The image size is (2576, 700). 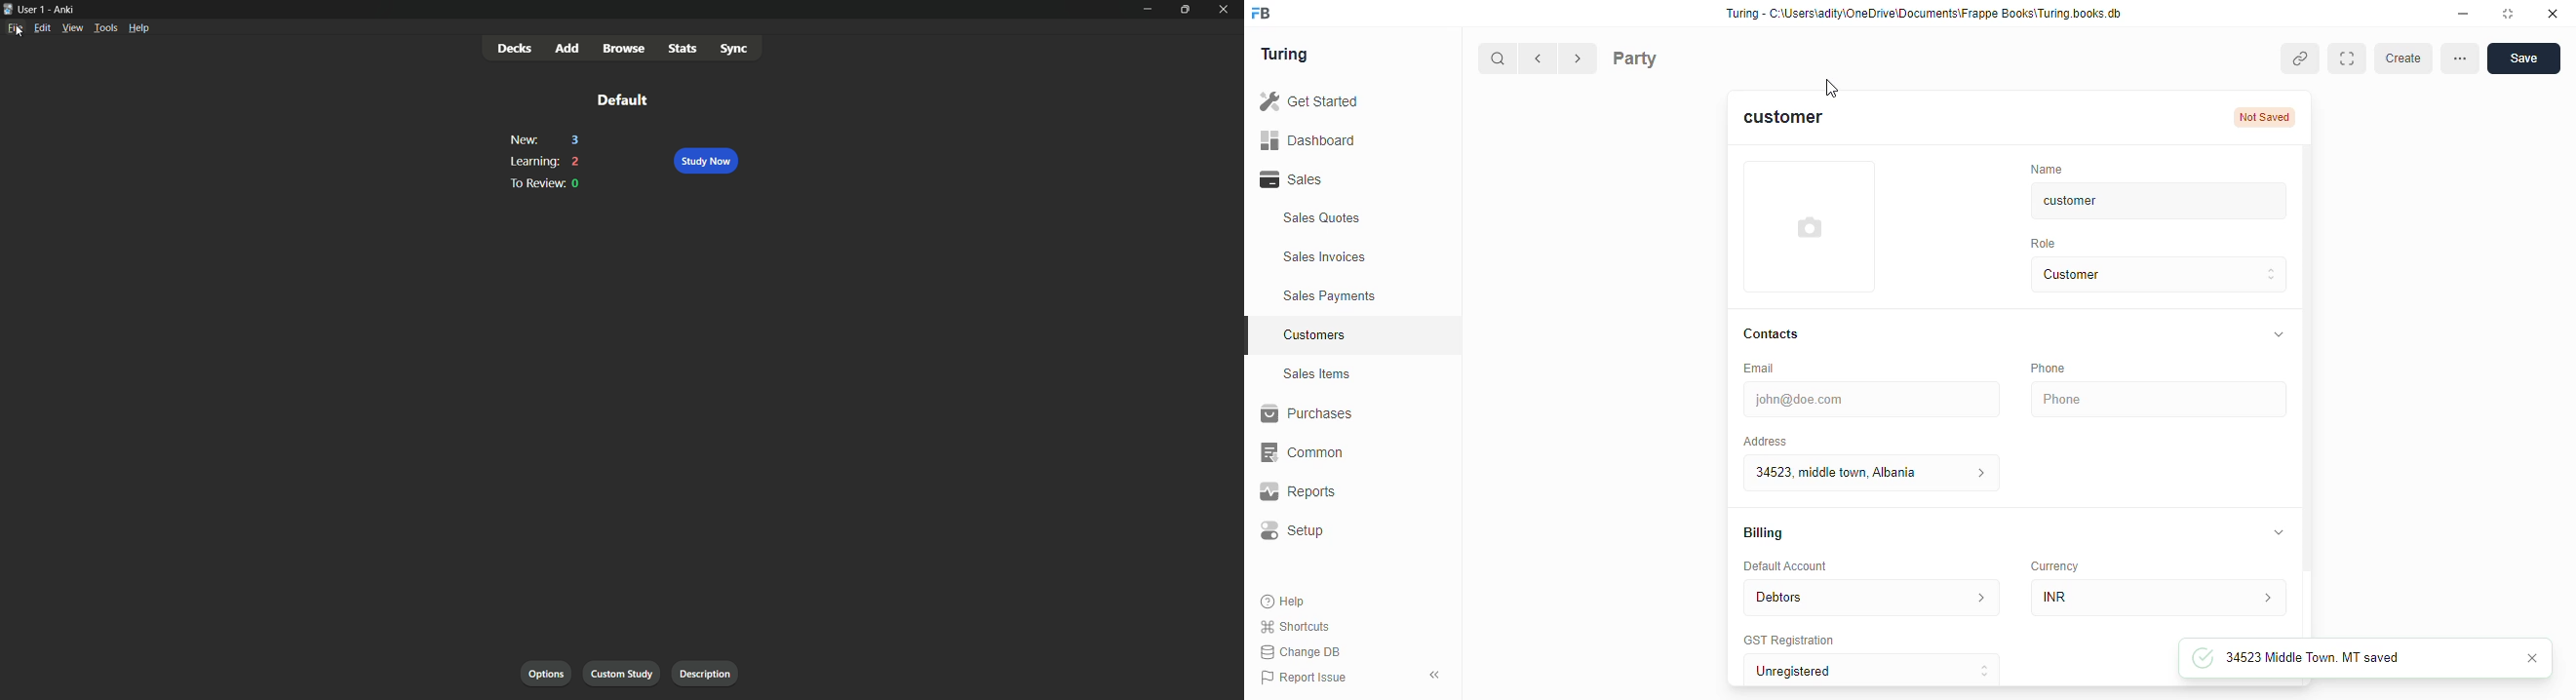 What do you see at coordinates (2277, 335) in the screenshot?
I see `collapse` at bounding box center [2277, 335].